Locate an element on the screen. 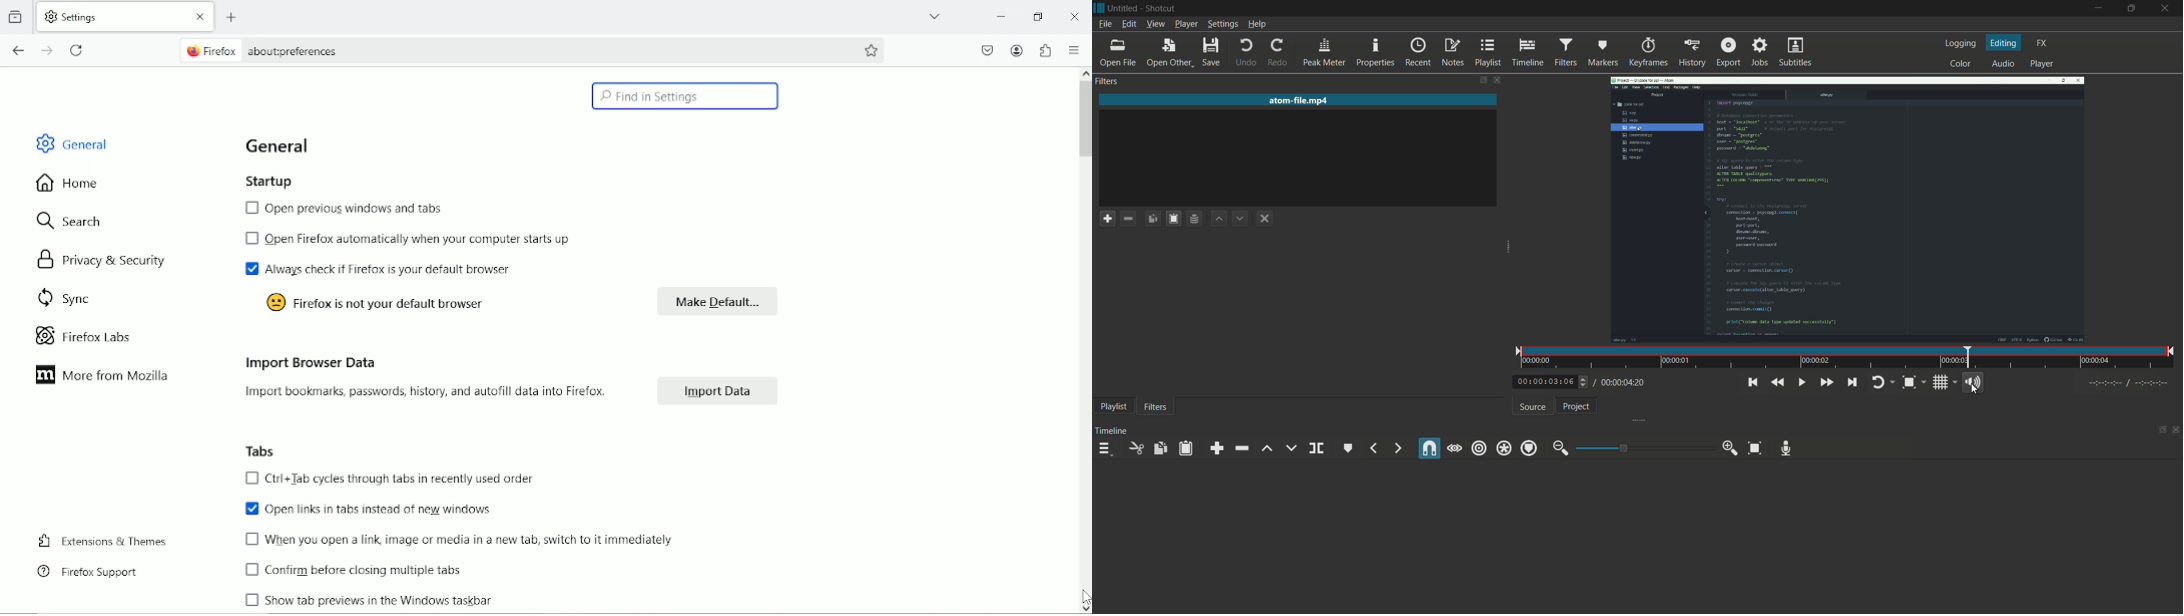 This screenshot has height=616, width=2184. go forward is located at coordinates (47, 51).